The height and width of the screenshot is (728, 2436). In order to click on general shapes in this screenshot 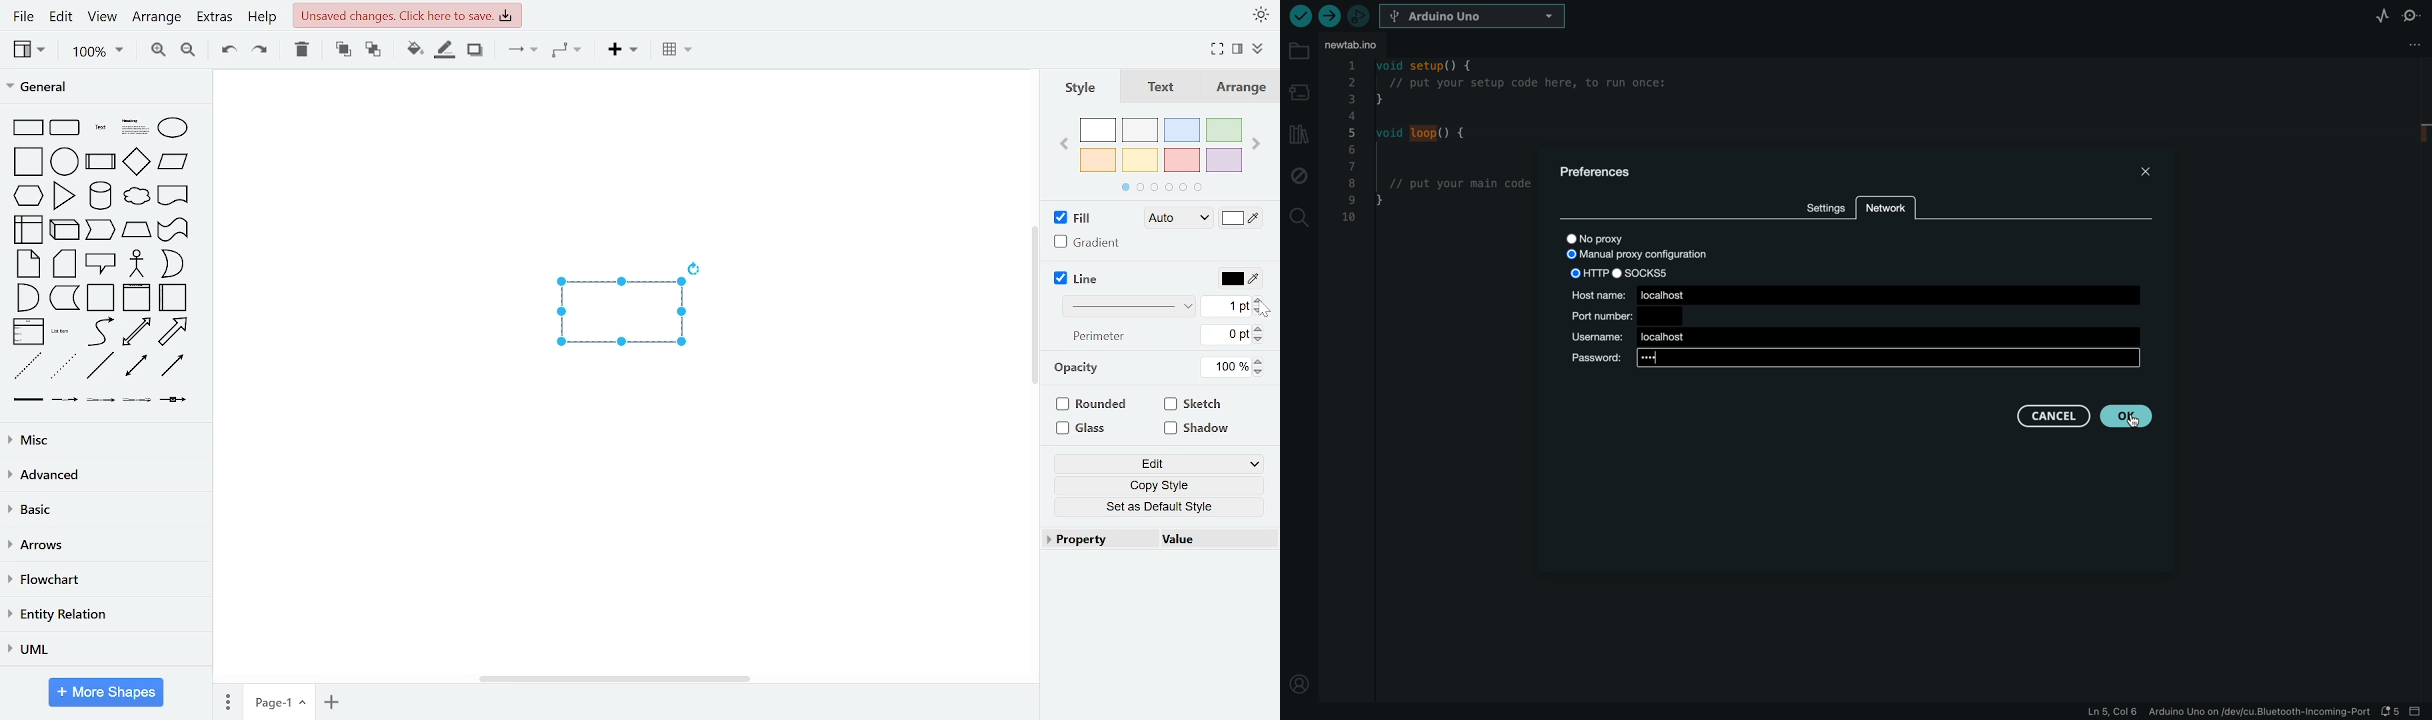, I will do `click(28, 331)`.